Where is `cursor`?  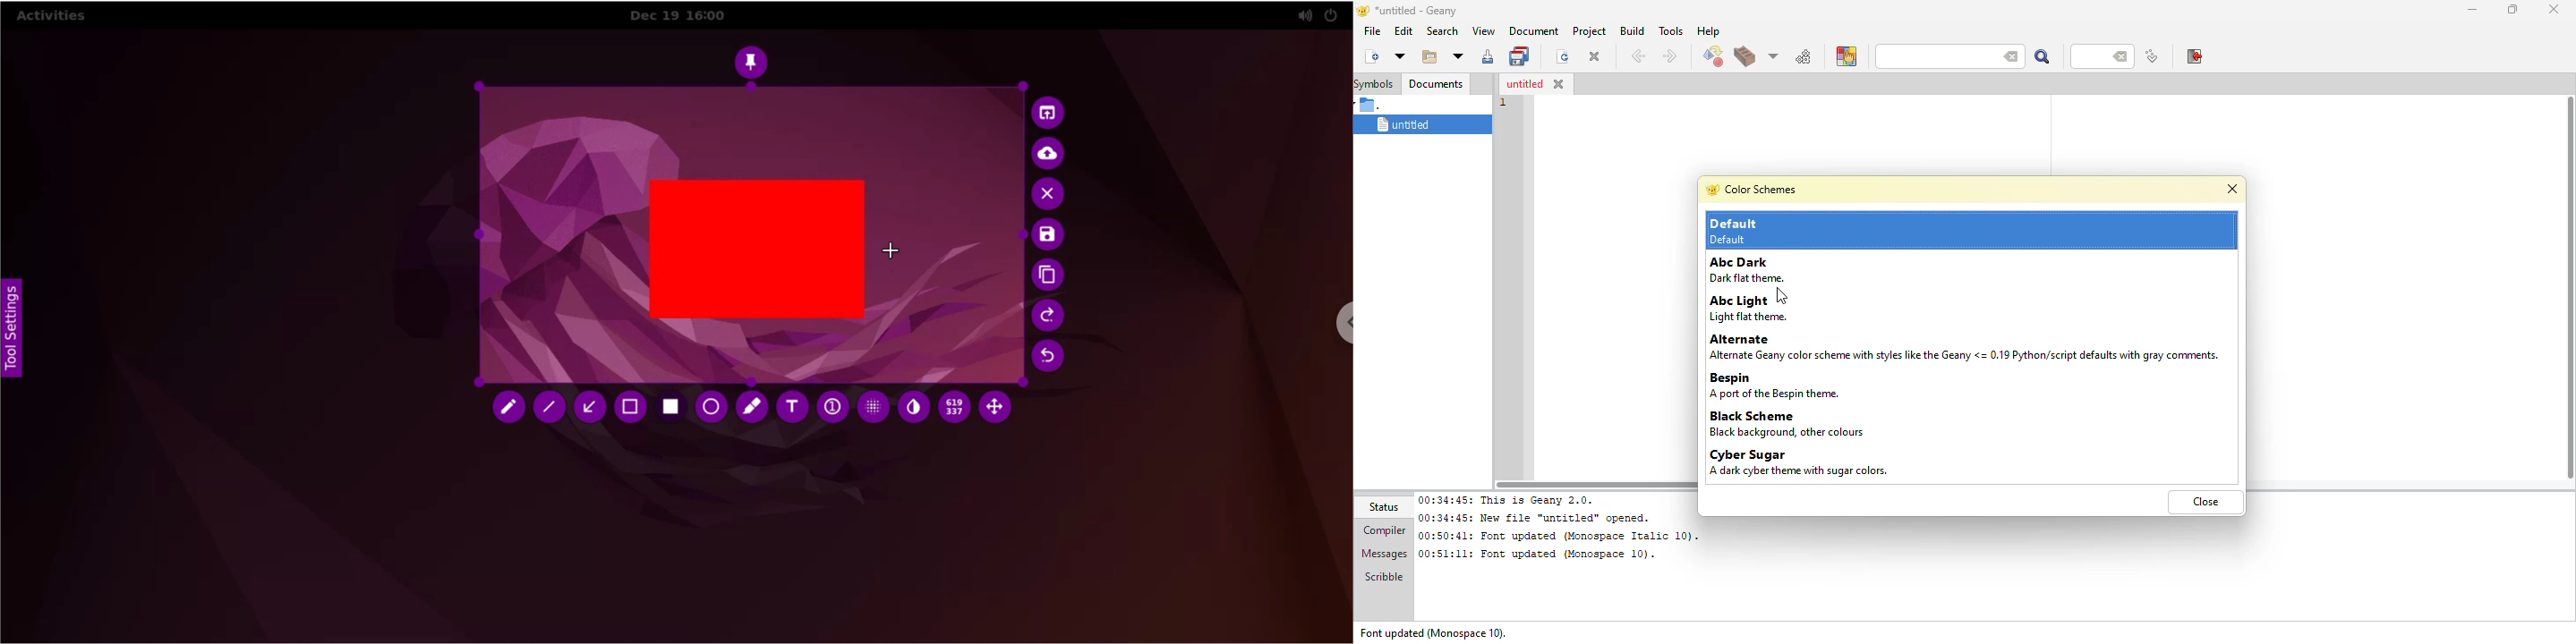 cursor is located at coordinates (1786, 295).